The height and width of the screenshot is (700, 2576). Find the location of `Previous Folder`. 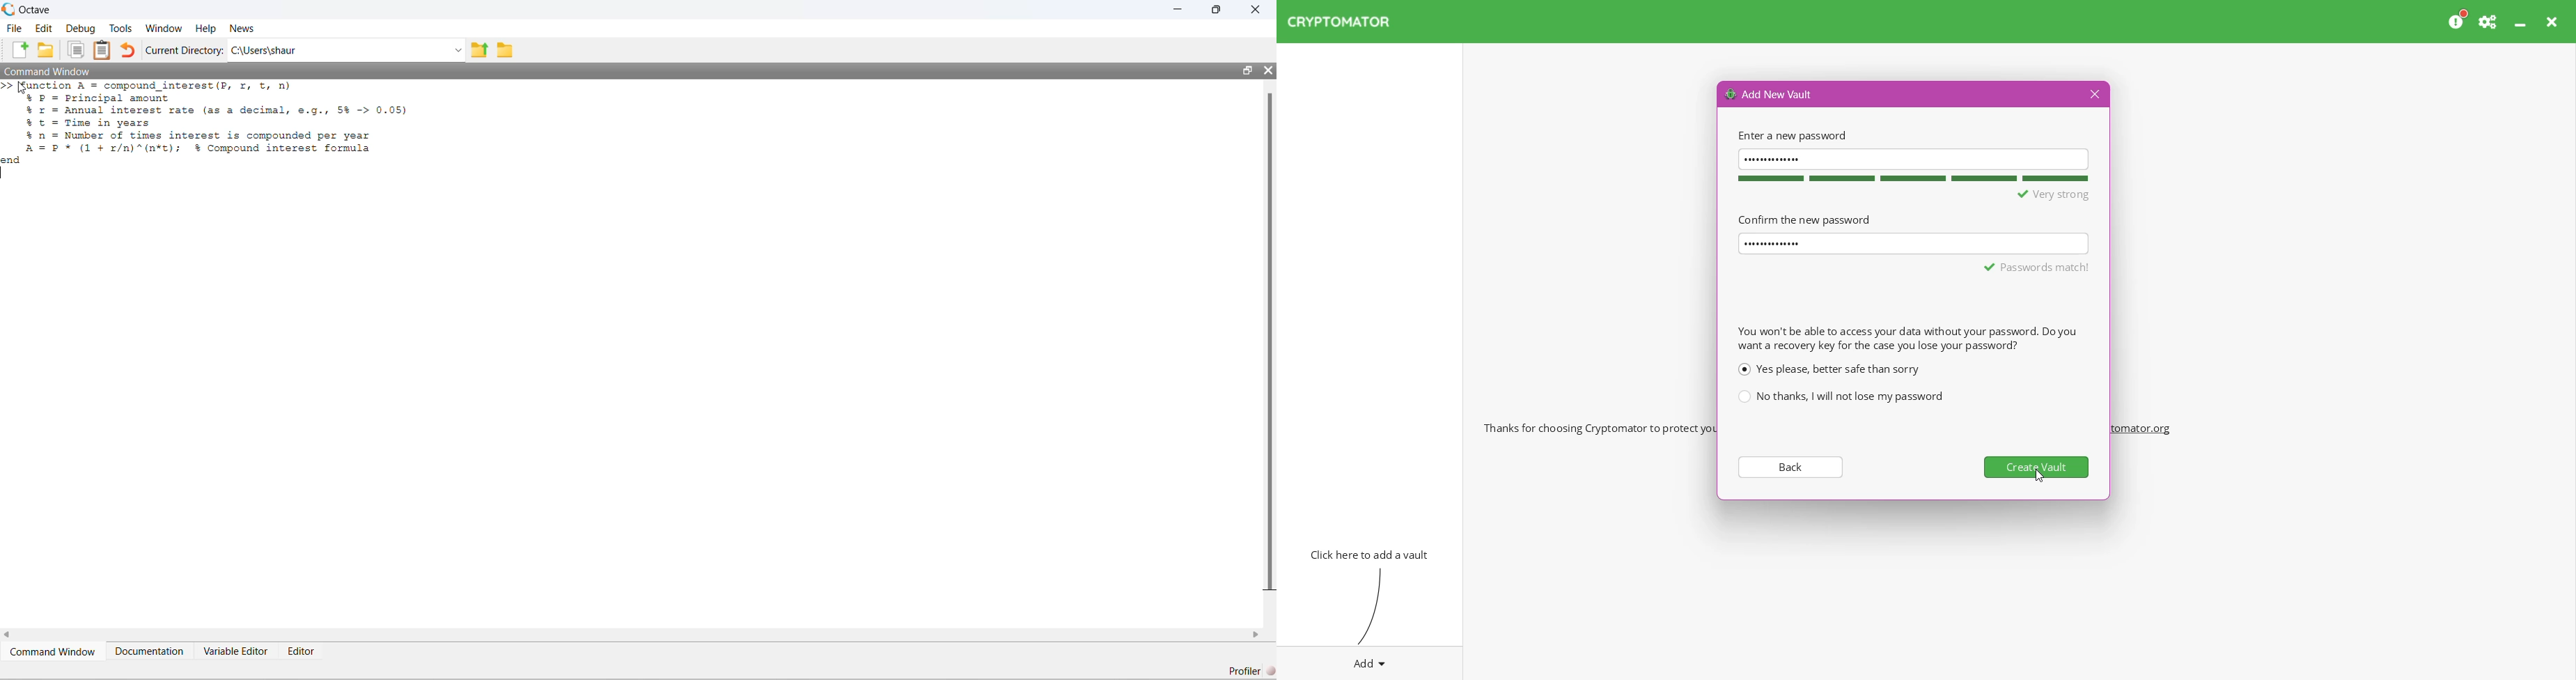

Previous Folder is located at coordinates (480, 50).